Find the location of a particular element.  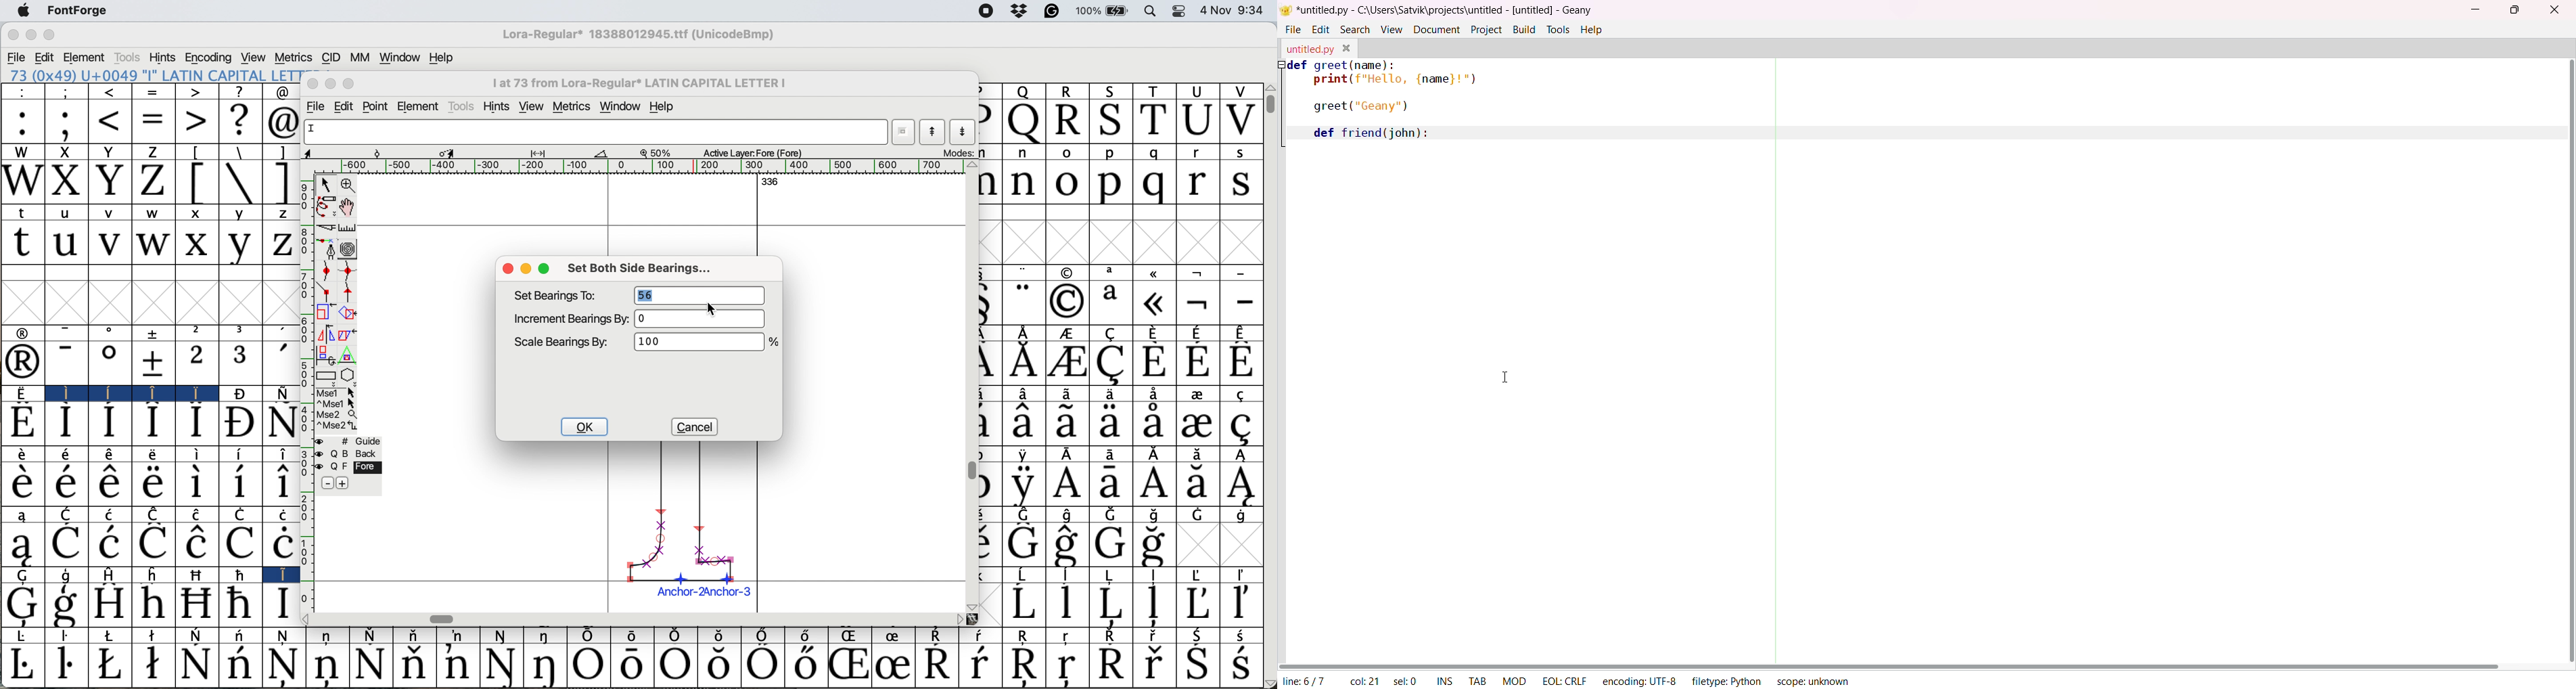

 is located at coordinates (538, 152).